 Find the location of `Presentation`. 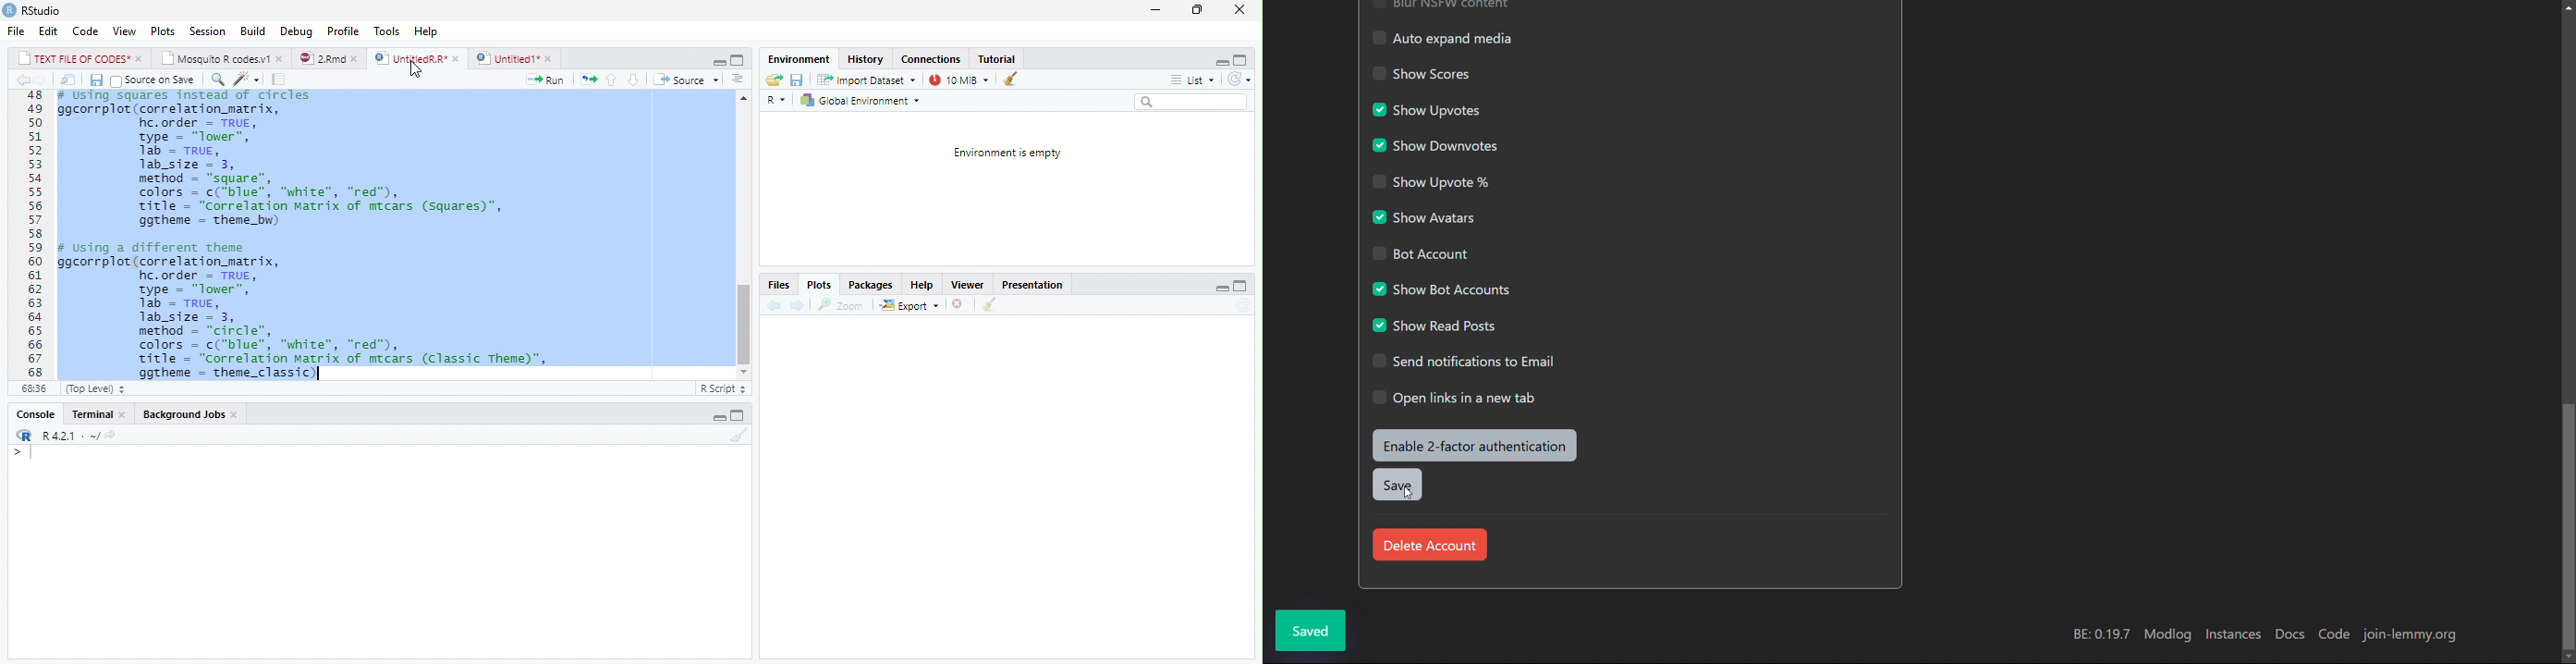

Presentation is located at coordinates (1036, 285).